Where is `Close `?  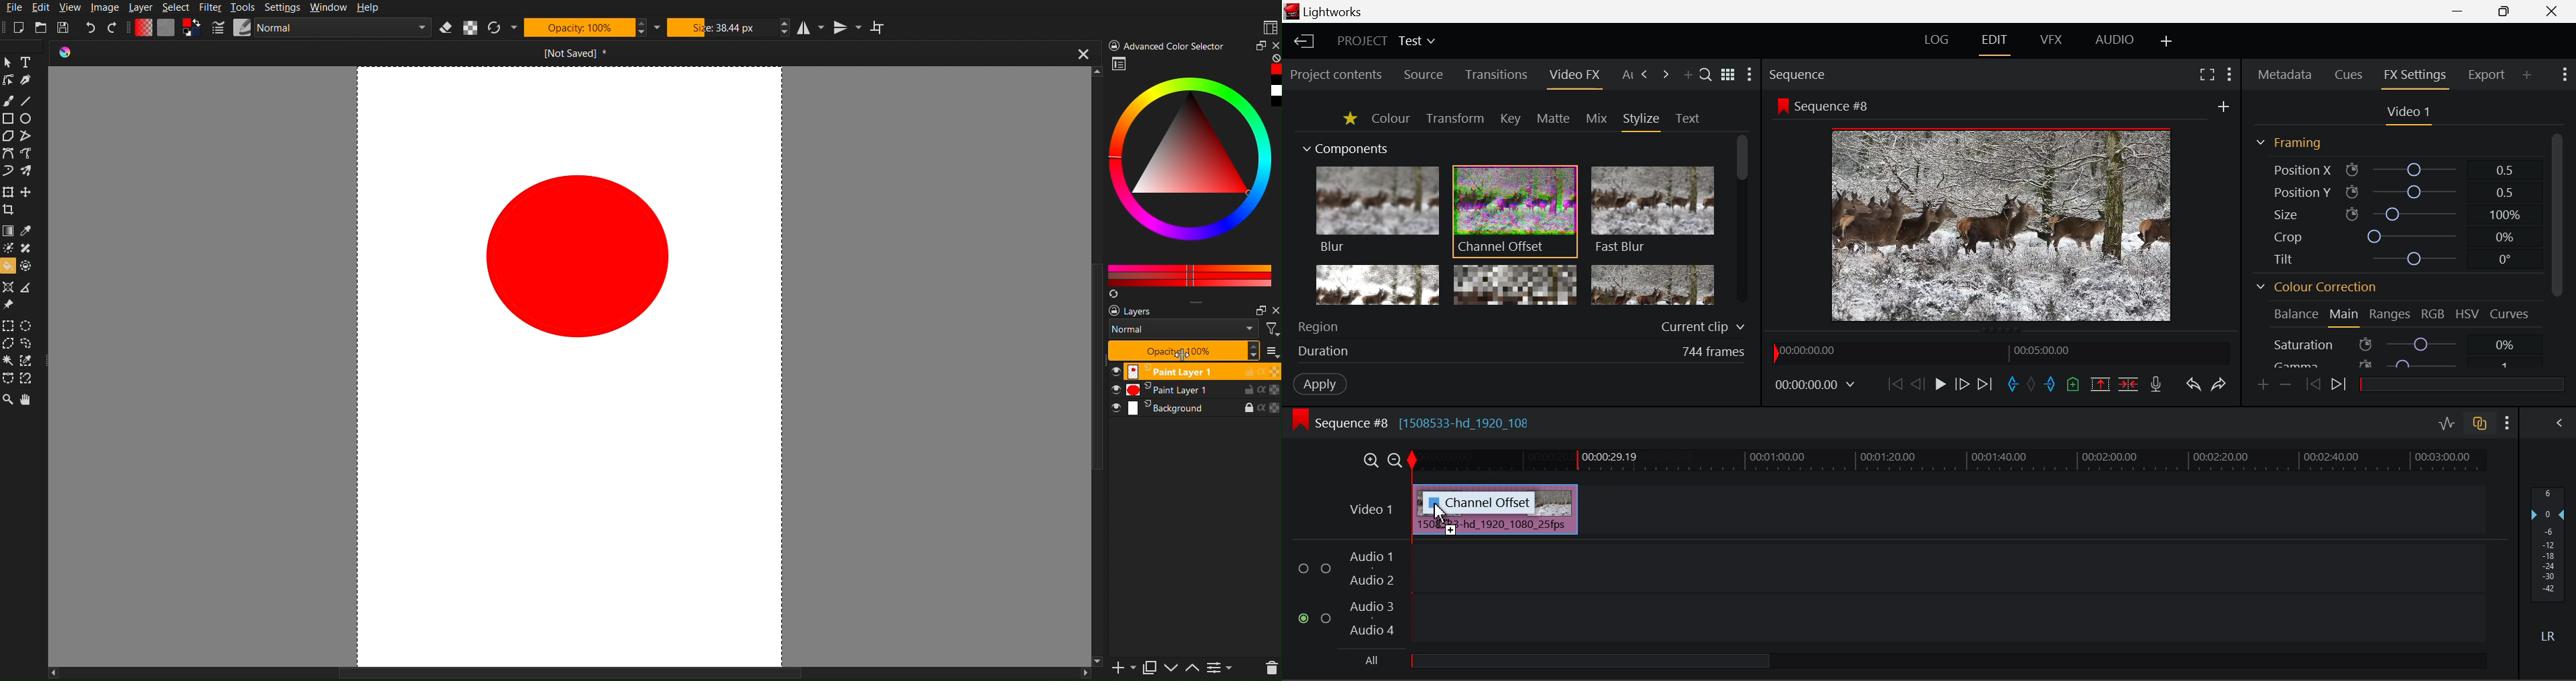
Close  is located at coordinates (1275, 312).